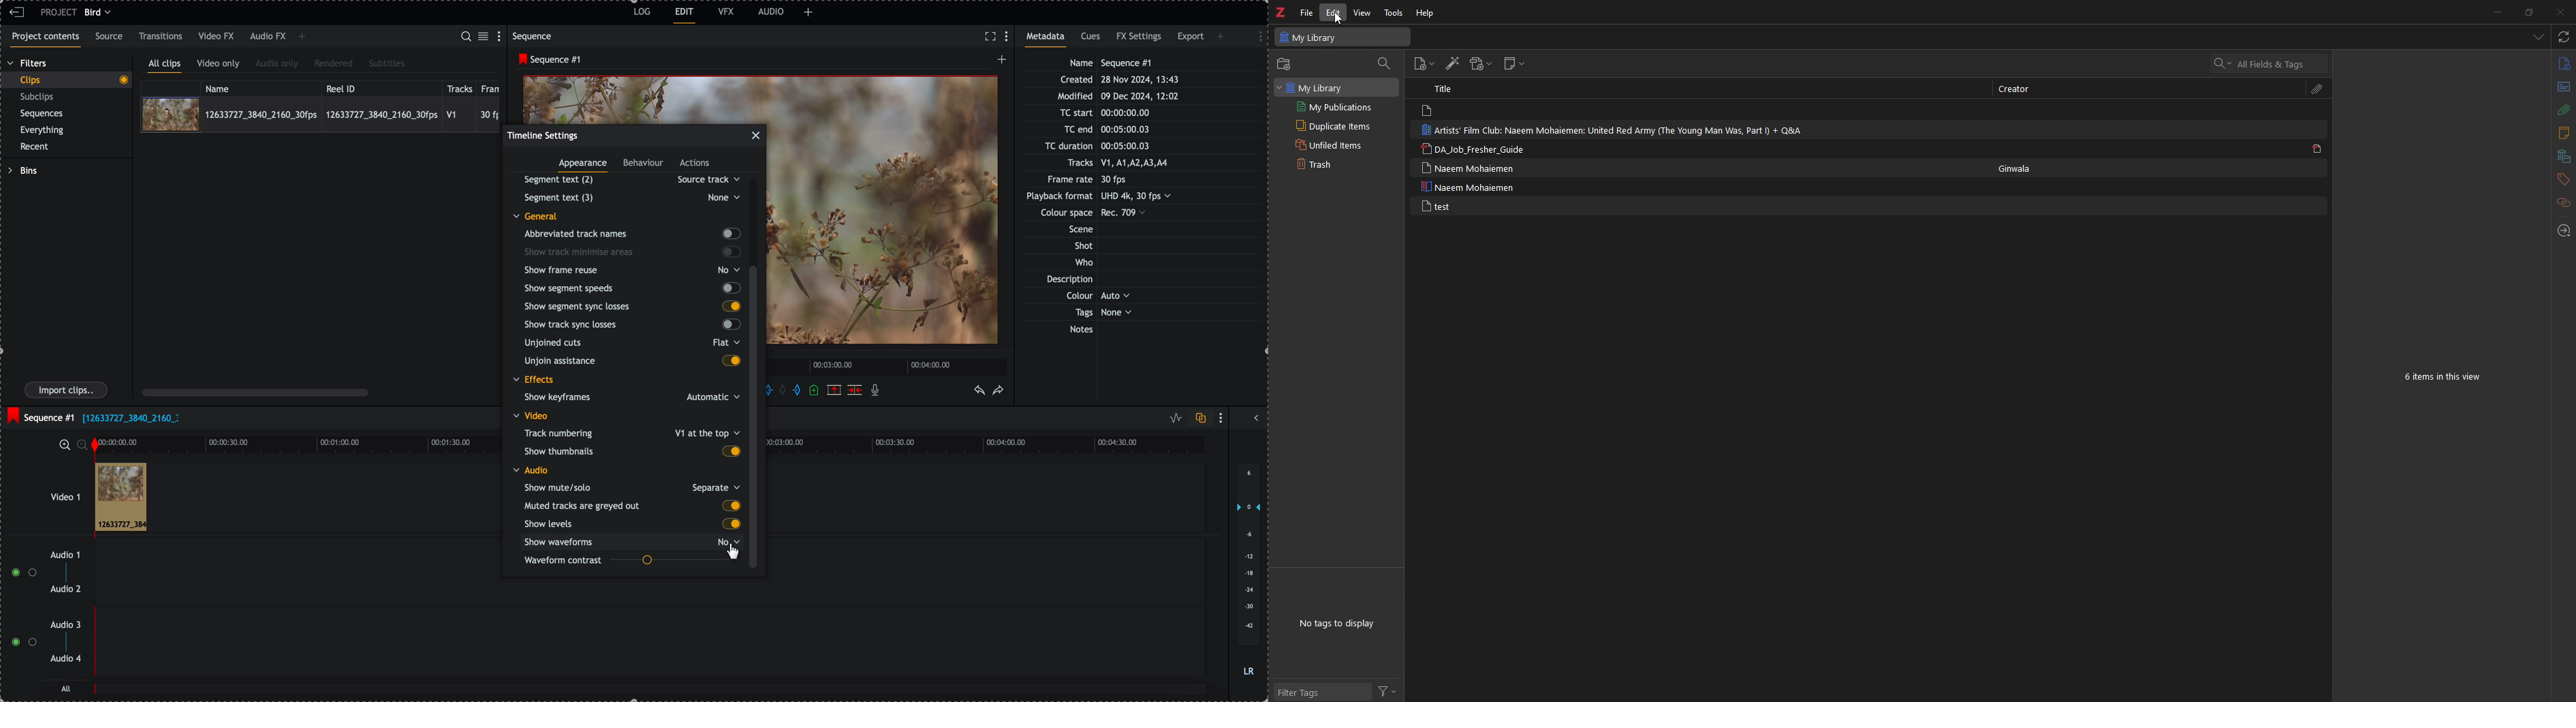  Describe the element at coordinates (1000, 62) in the screenshot. I see `create a new sequence` at that location.